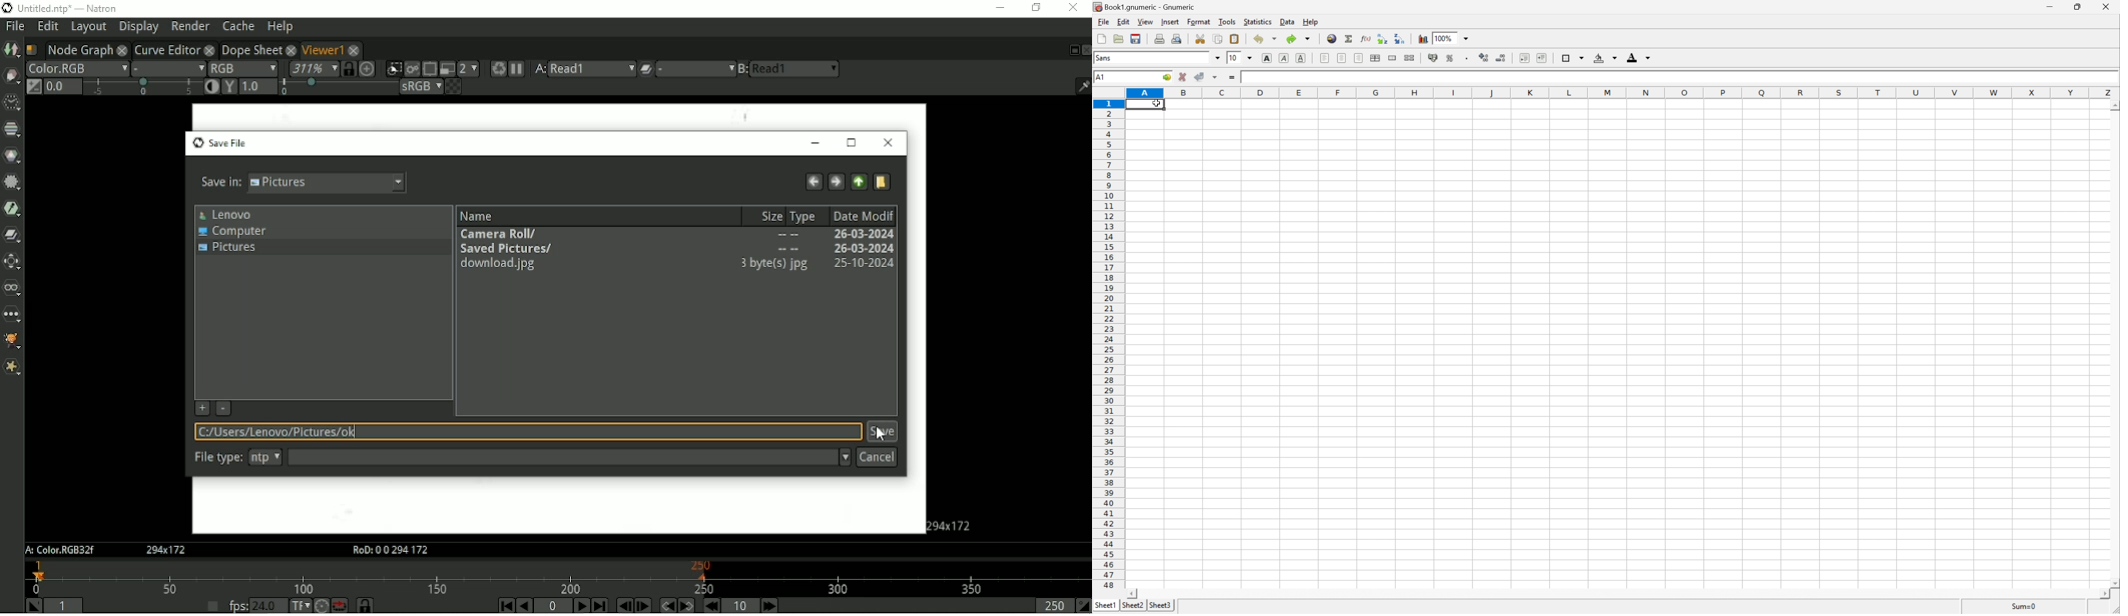 This screenshot has width=2128, height=616. What do you see at coordinates (1606, 57) in the screenshot?
I see `background color` at bounding box center [1606, 57].